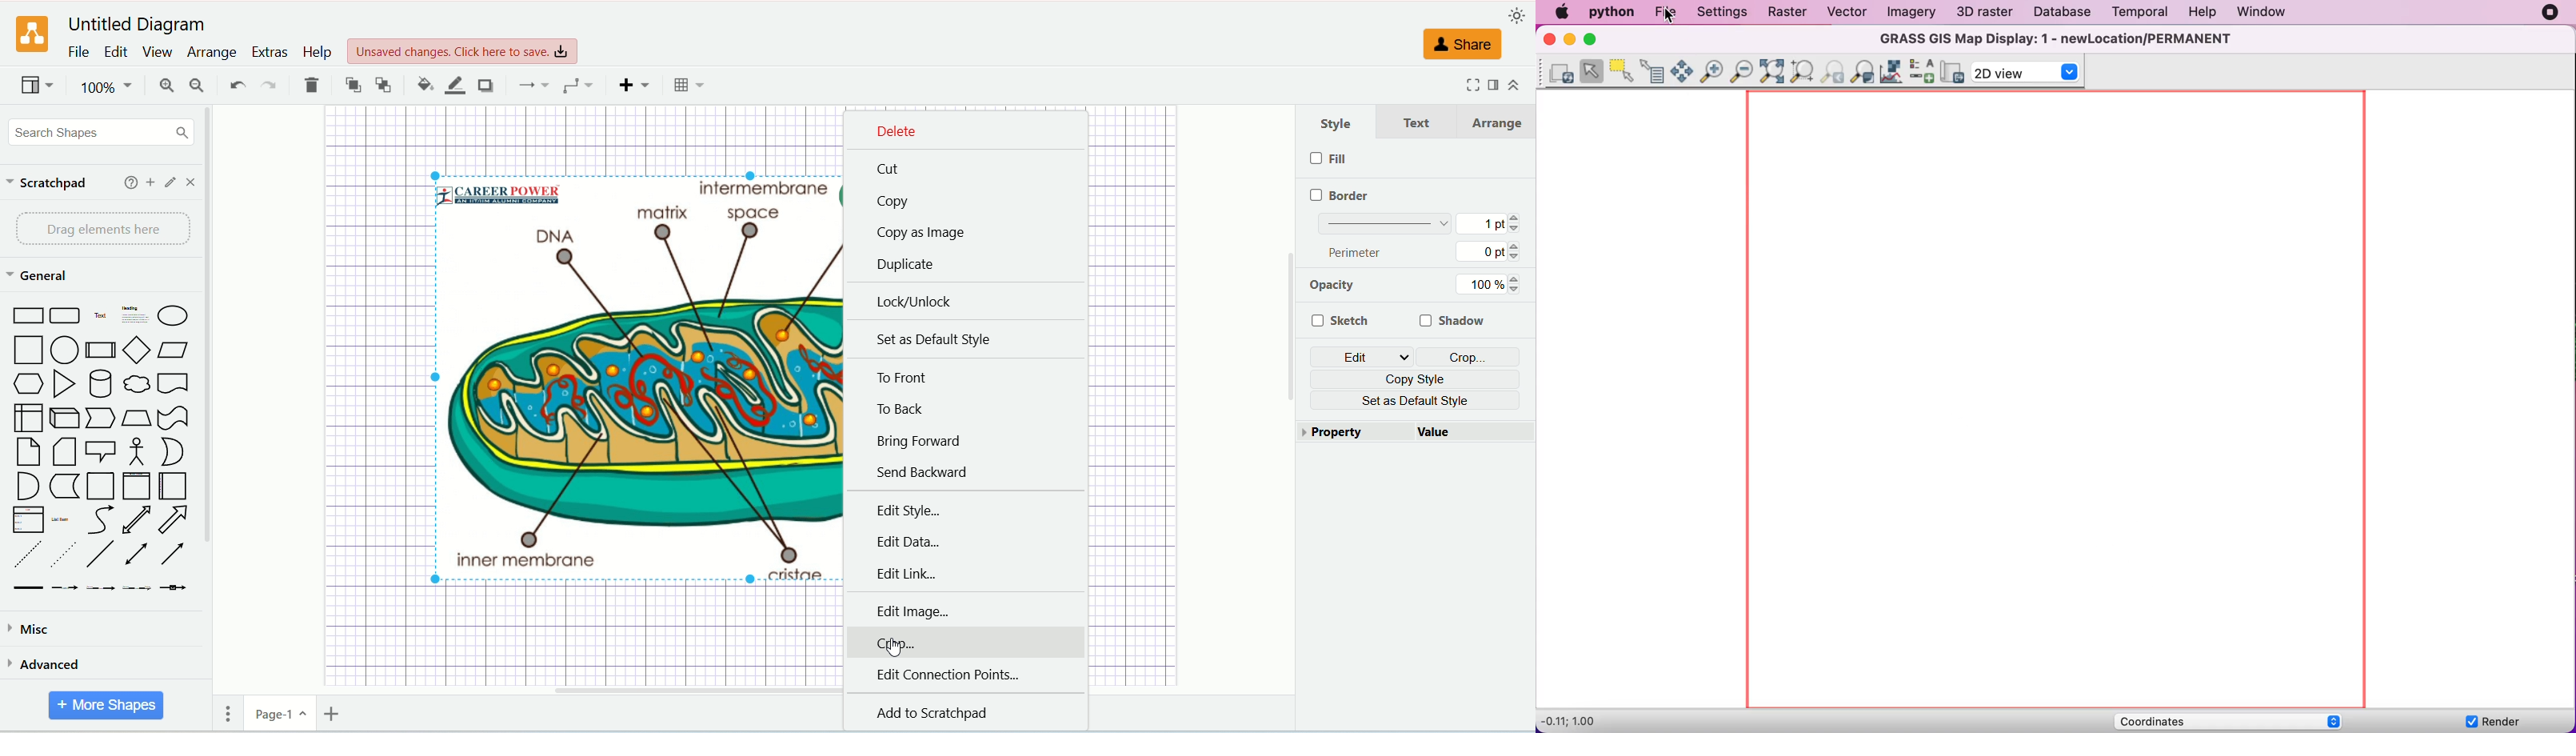 Image resolution: width=2576 pixels, height=756 pixels. What do you see at coordinates (28, 452) in the screenshot?
I see `Card` at bounding box center [28, 452].